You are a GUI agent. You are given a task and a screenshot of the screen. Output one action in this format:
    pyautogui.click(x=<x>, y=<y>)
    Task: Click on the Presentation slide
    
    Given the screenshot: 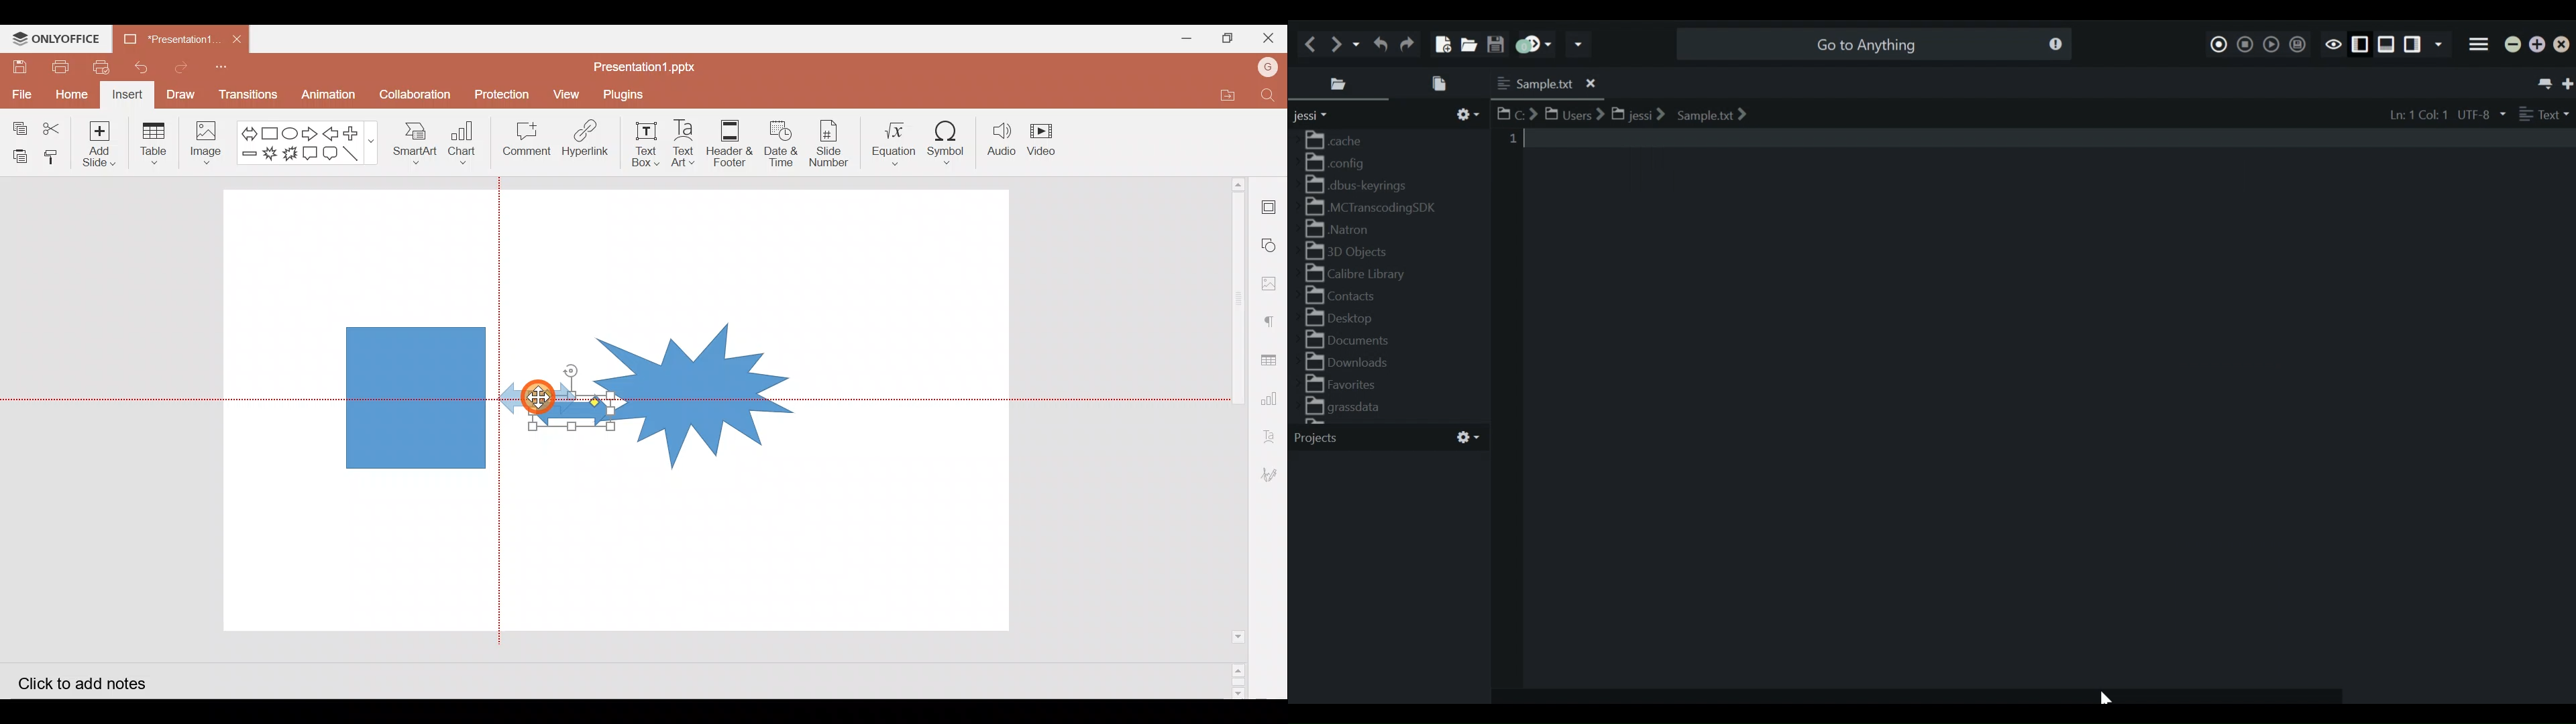 What is the action you would take?
    pyautogui.click(x=897, y=414)
    